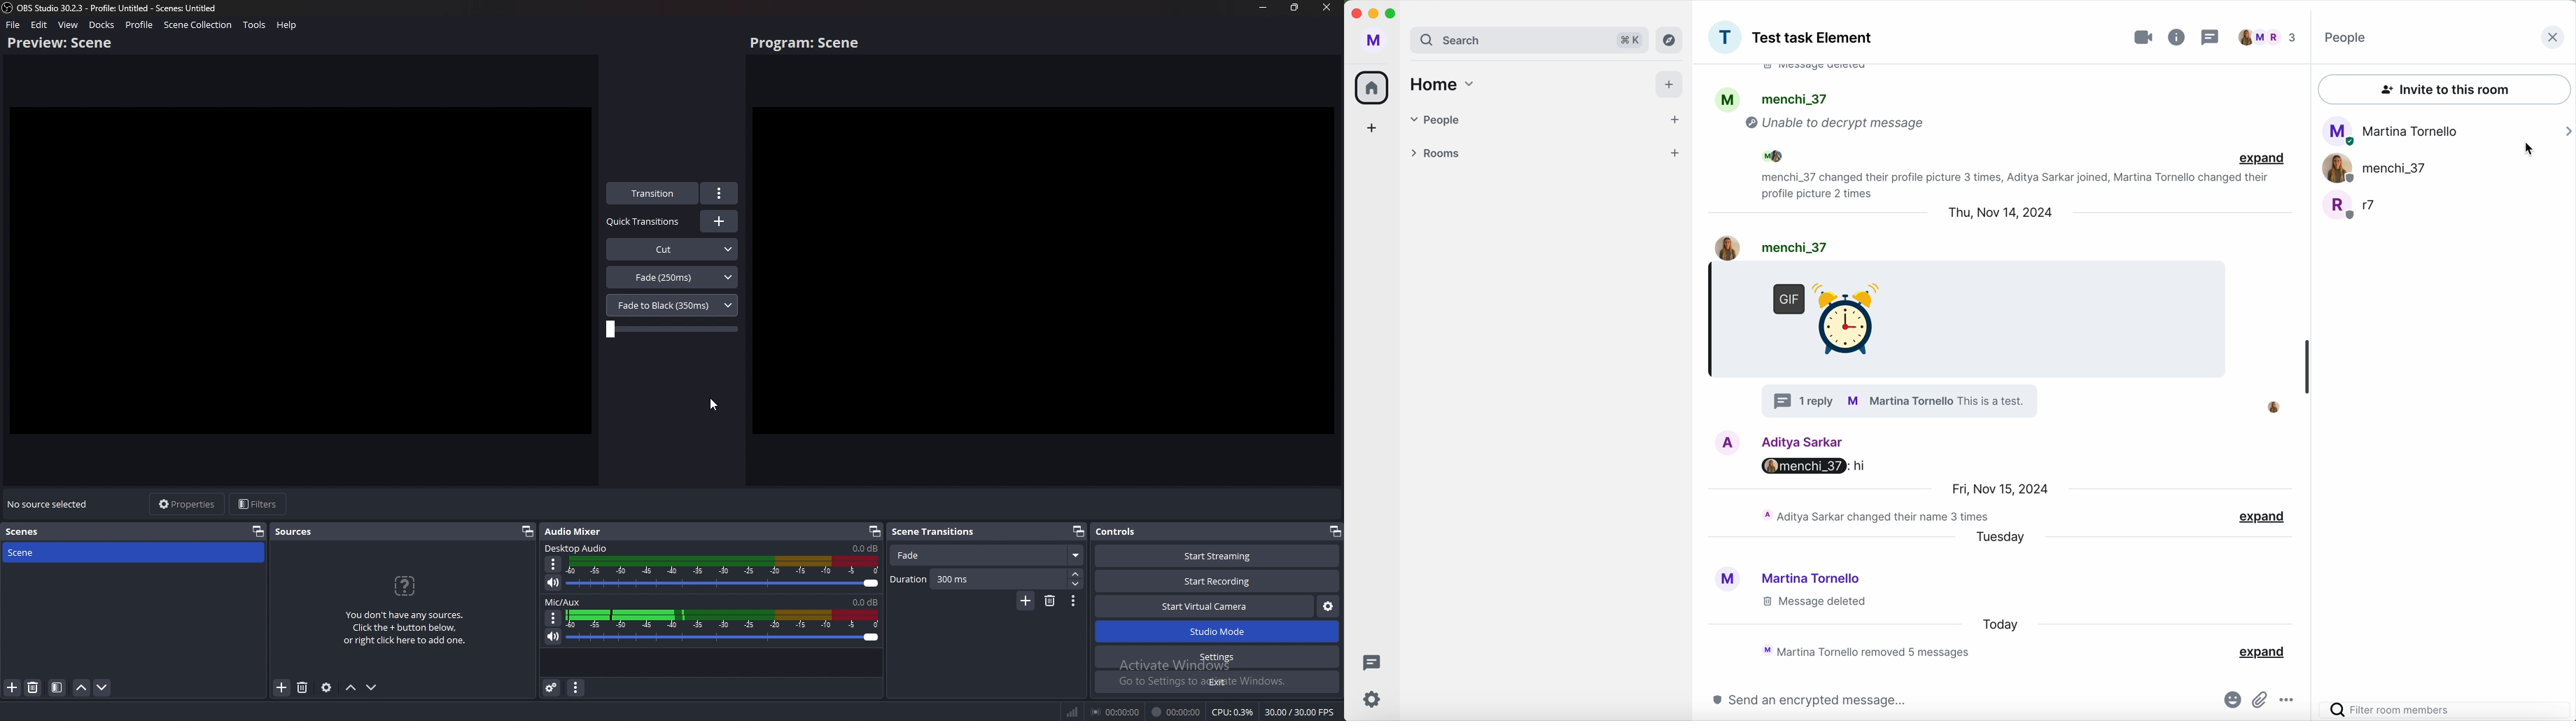  What do you see at coordinates (527, 532) in the screenshot?
I see `pop out` at bounding box center [527, 532].